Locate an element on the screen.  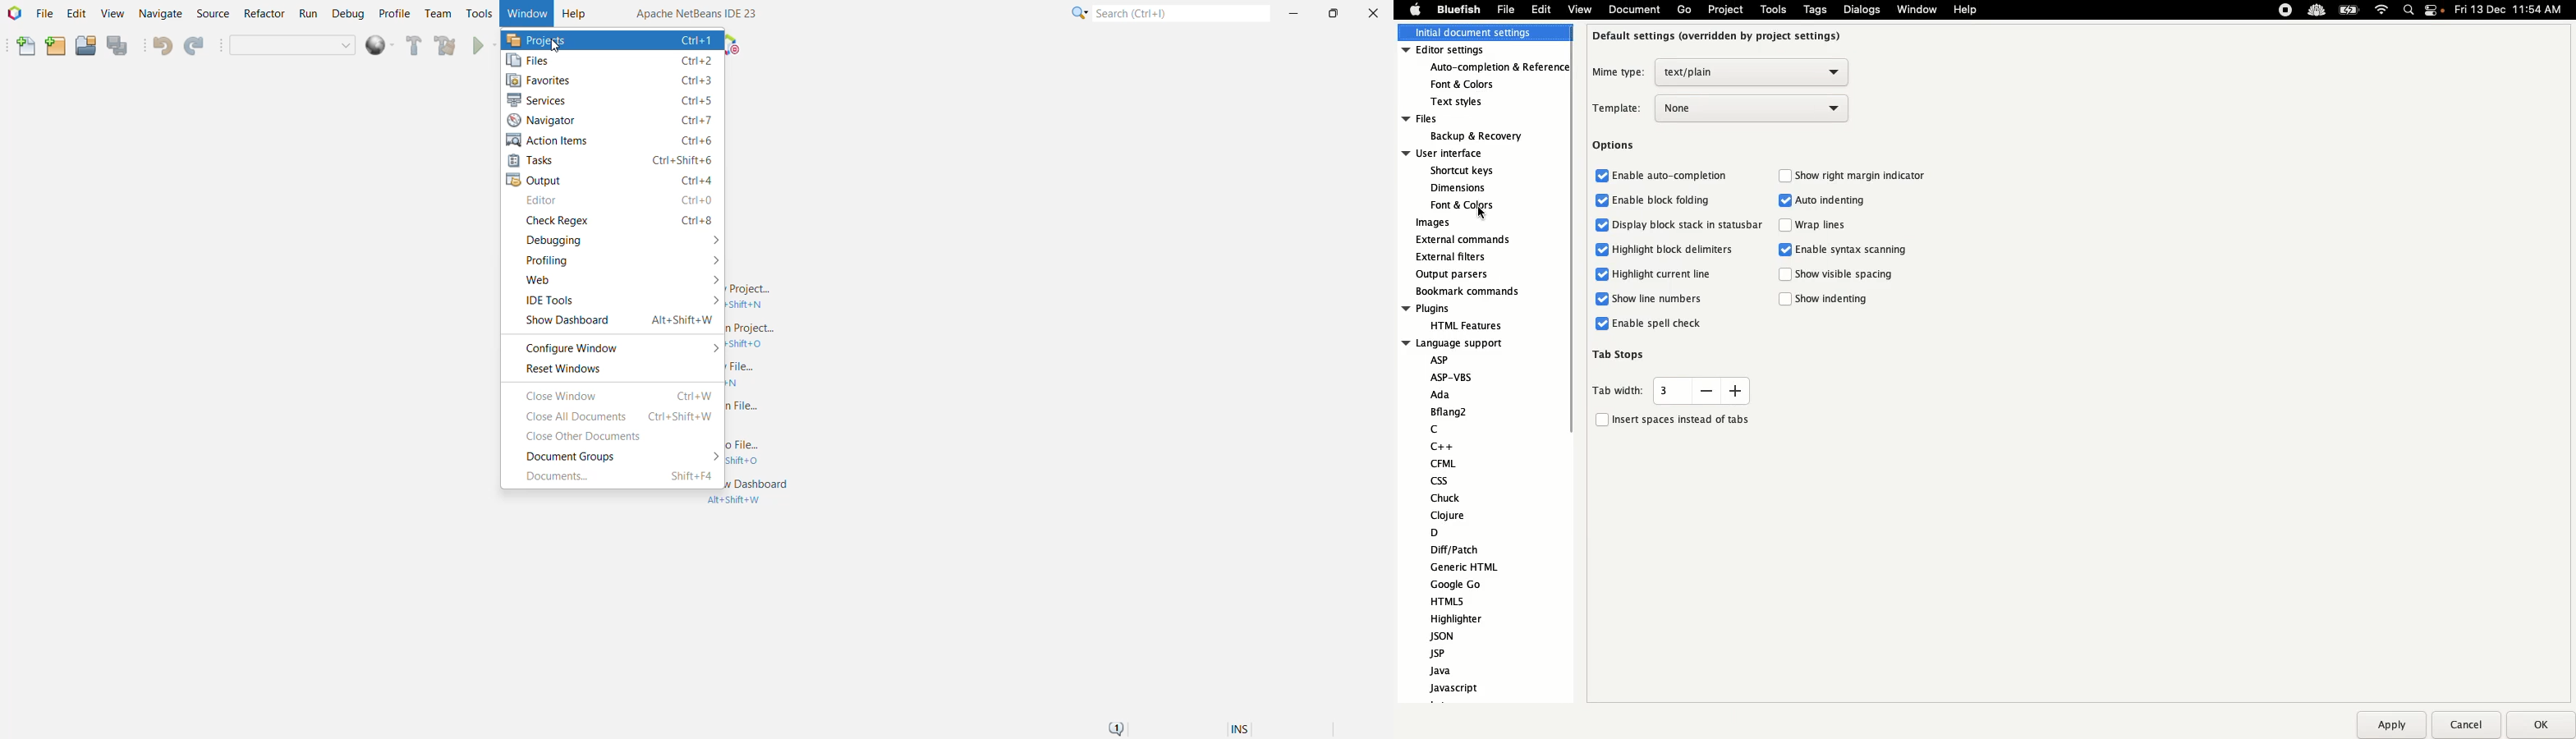
Source is located at coordinates (211, 14).